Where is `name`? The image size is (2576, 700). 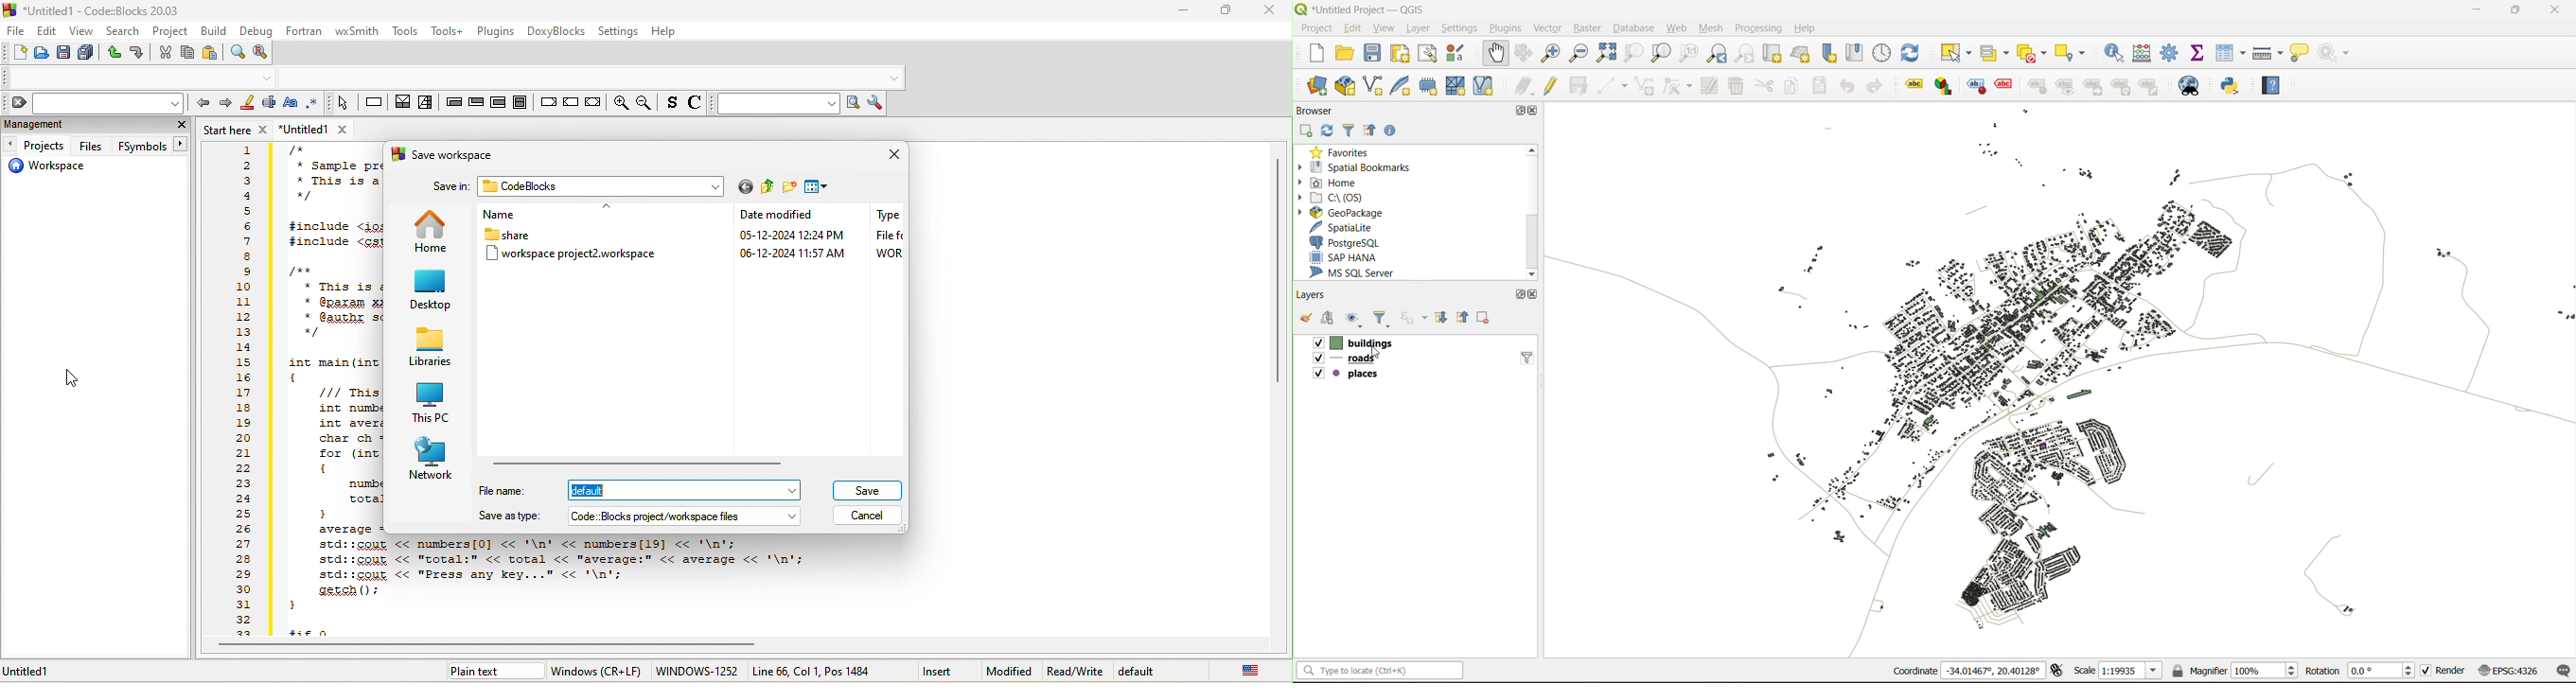 name is located at coordinates (526, 212).